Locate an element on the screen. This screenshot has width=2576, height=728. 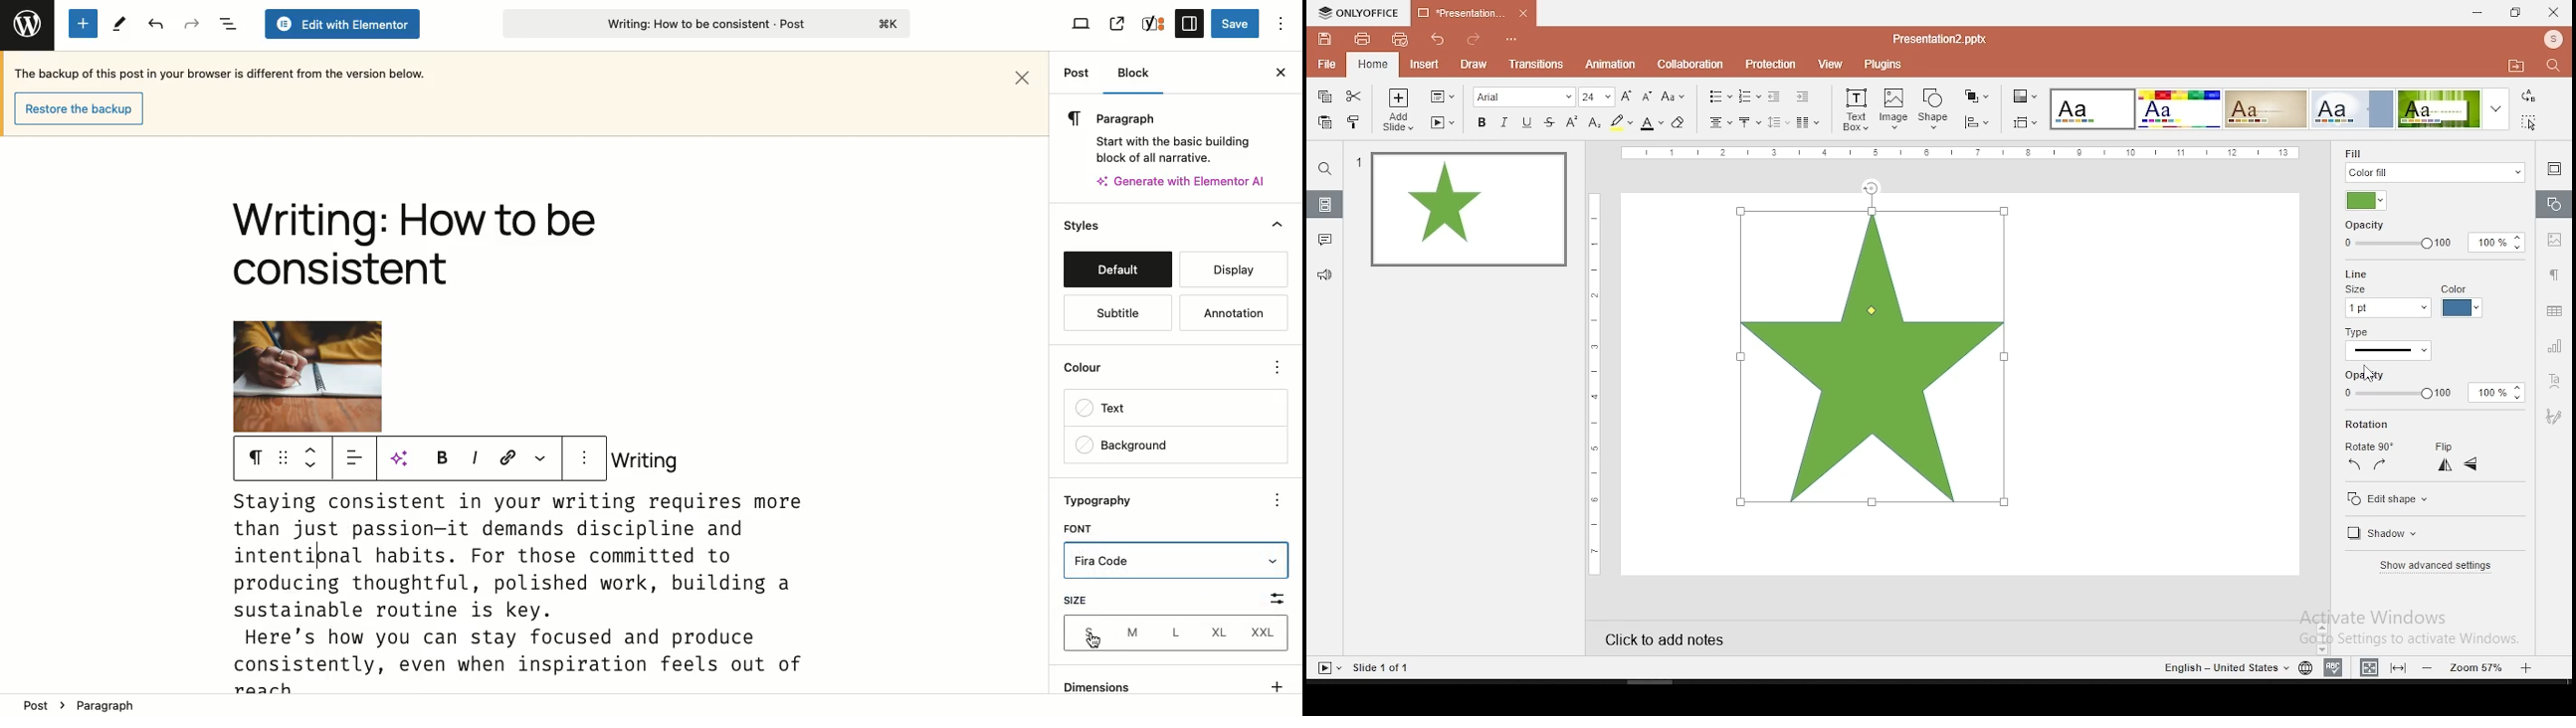
superscript is located at coordinates (1570, 120).